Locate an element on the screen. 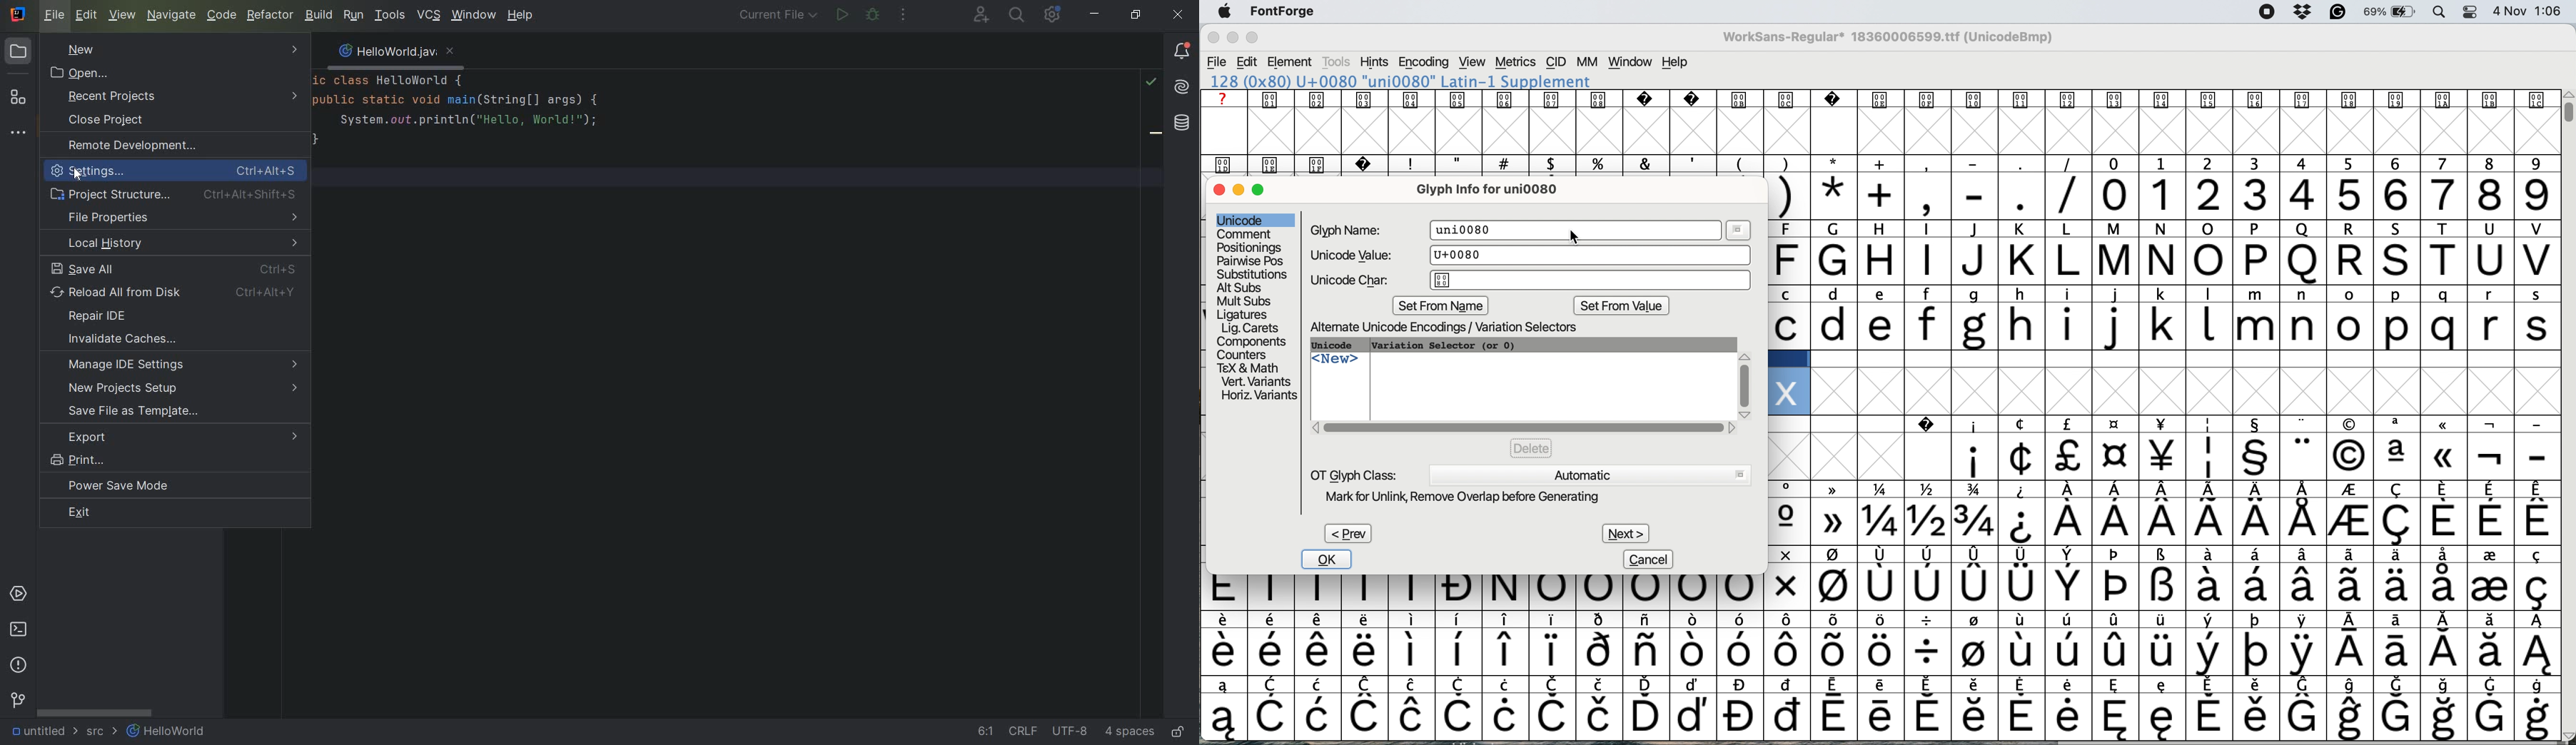 The width and height of the screenshot is (2576, 756). lig carets is located at coordinates (1249, 328).